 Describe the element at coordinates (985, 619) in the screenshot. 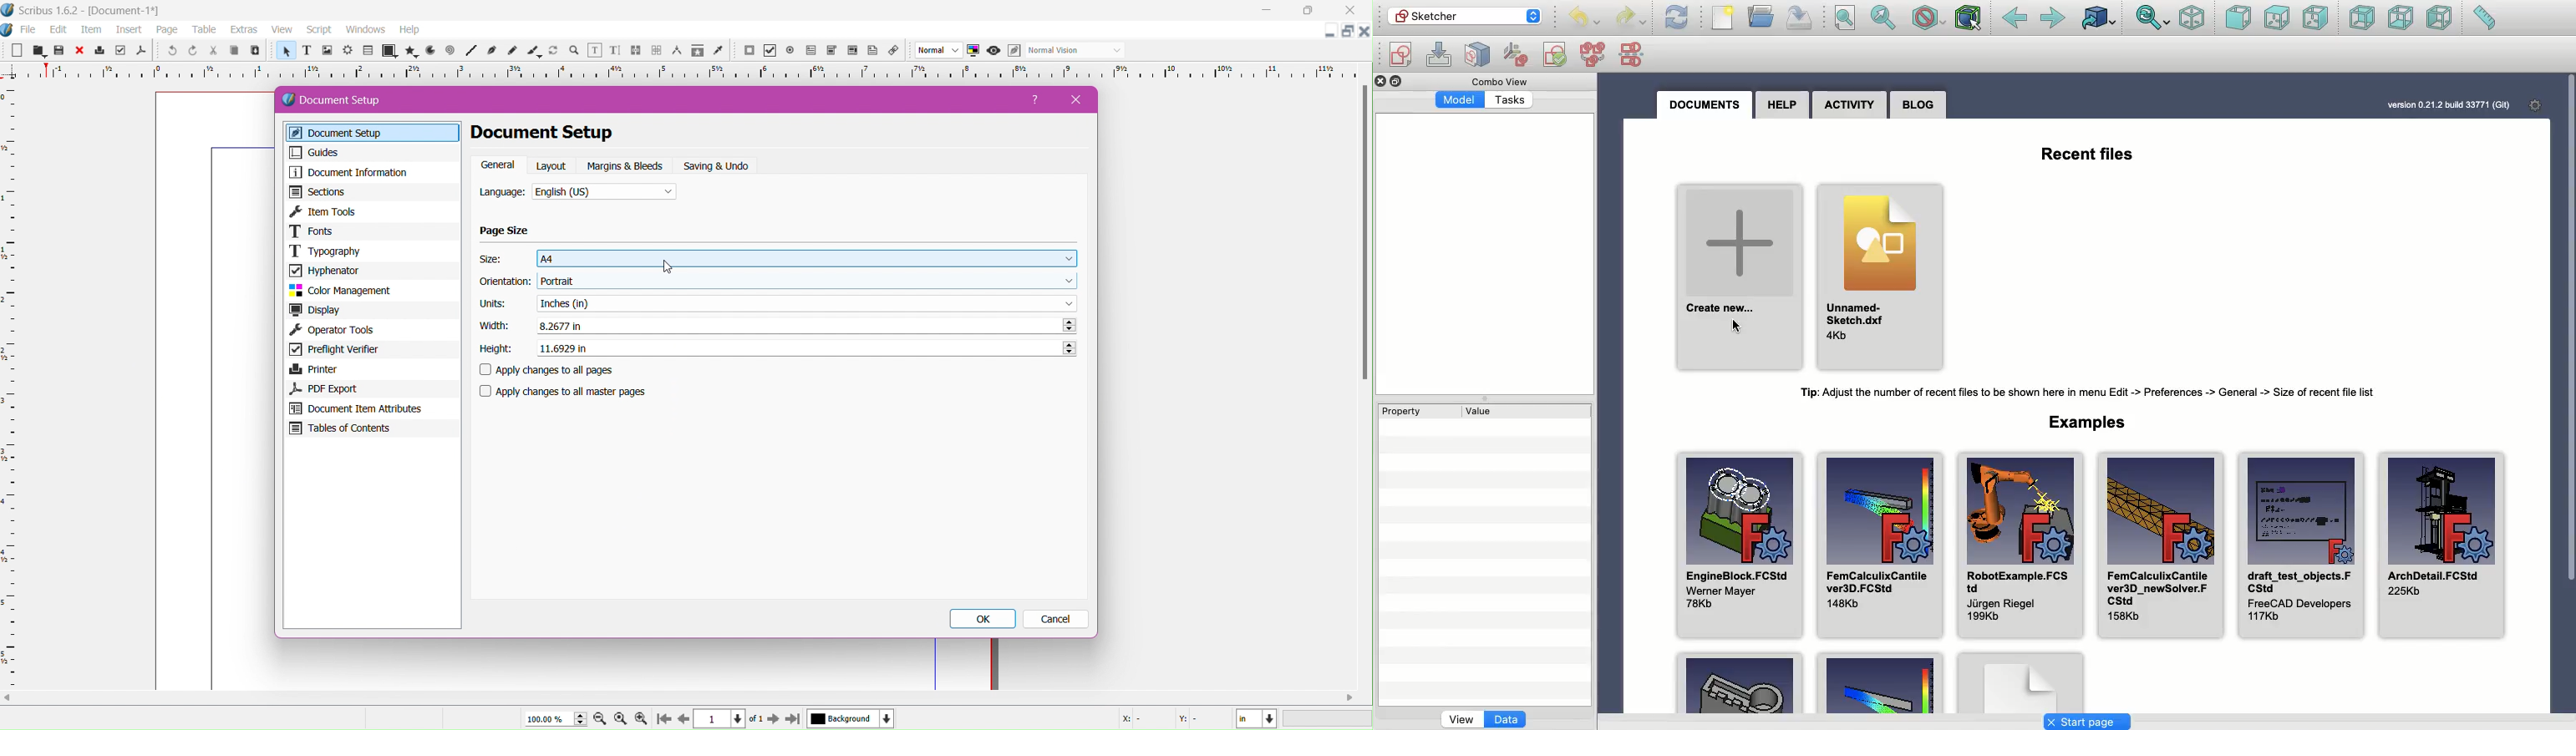

I see `OK` at that location.